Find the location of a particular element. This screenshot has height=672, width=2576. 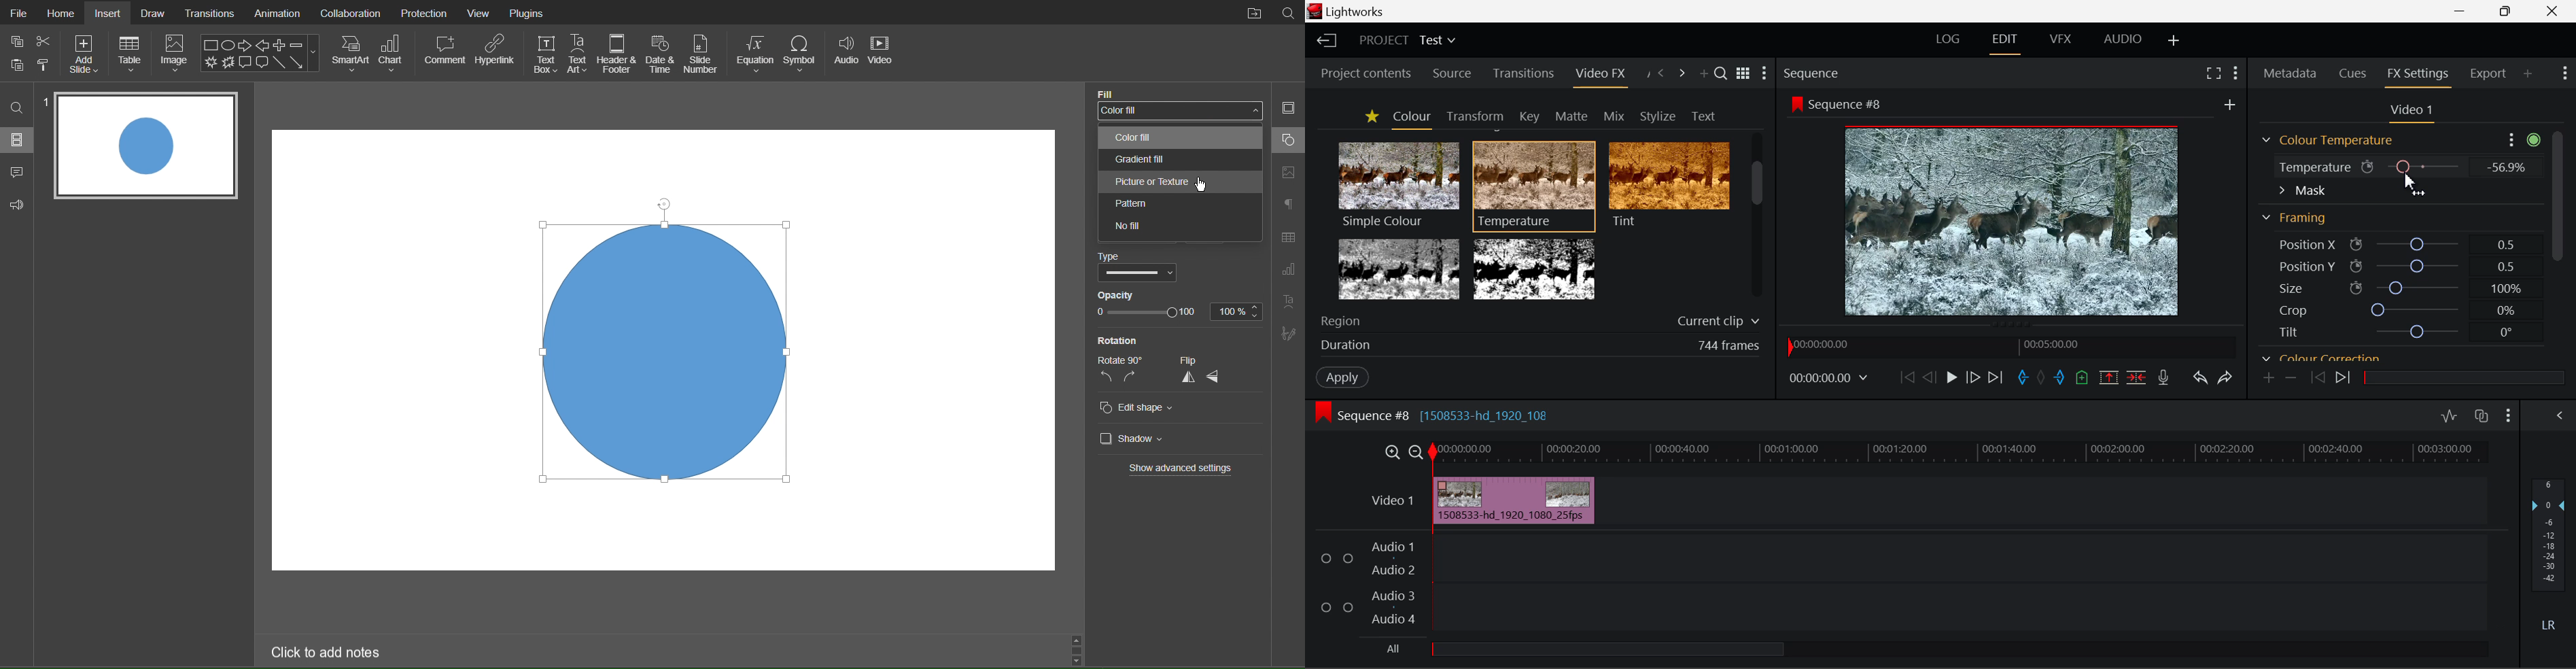

VFX Layout is located at coordinates (2059, 40).